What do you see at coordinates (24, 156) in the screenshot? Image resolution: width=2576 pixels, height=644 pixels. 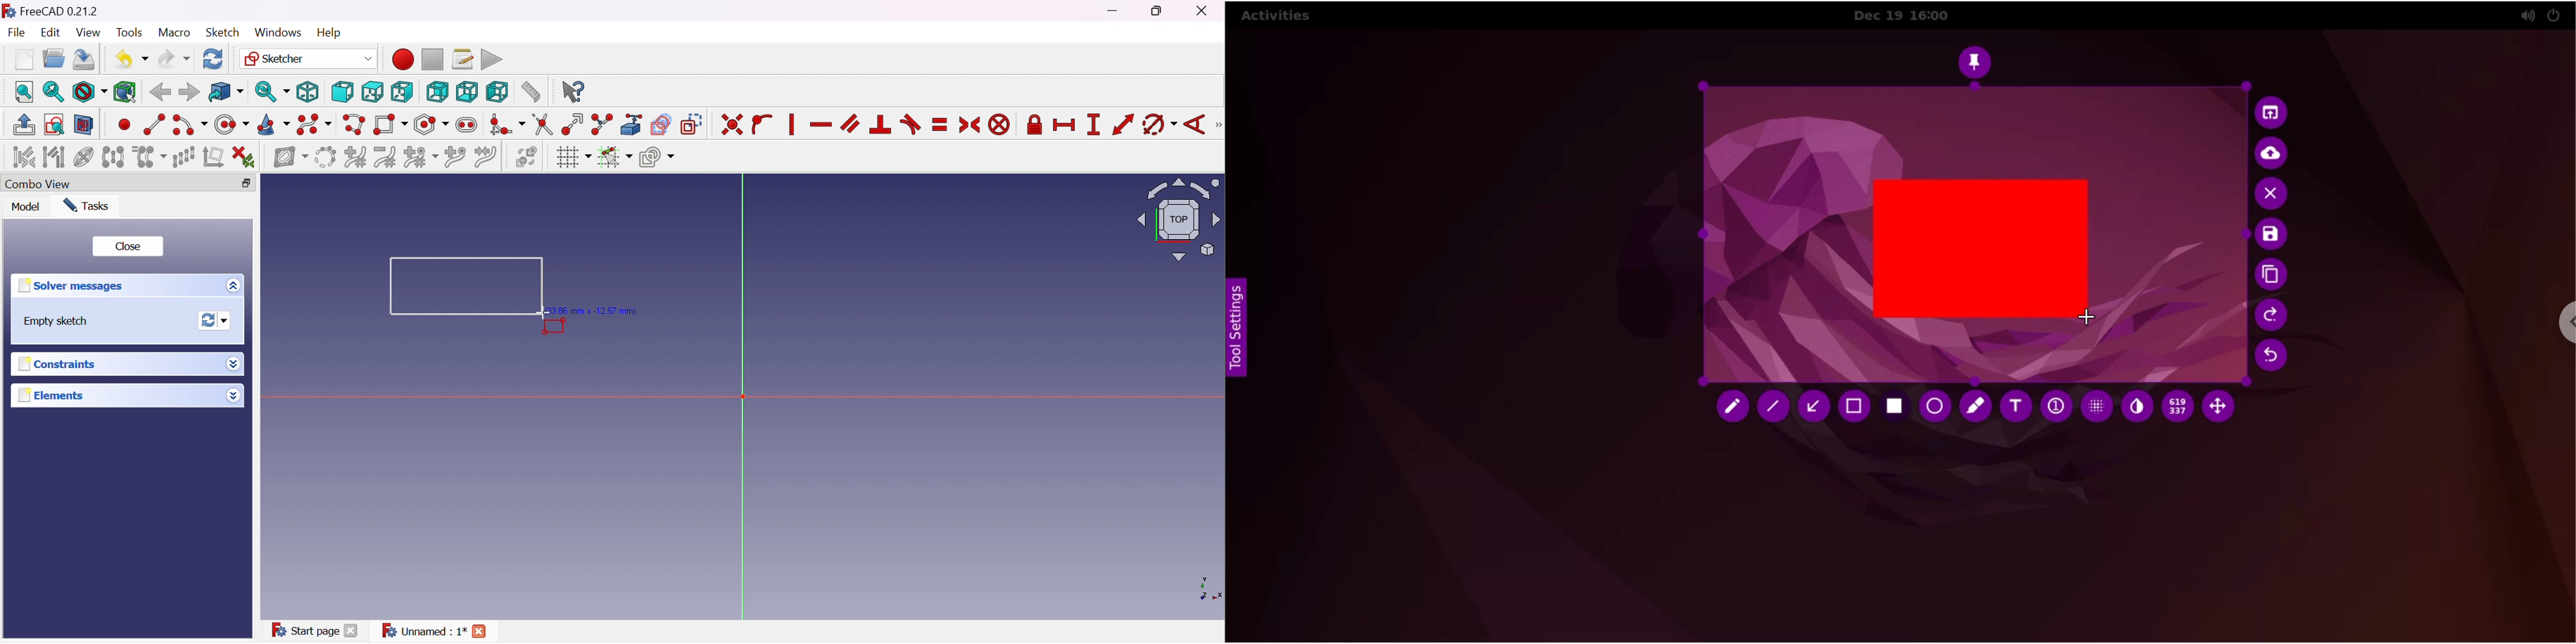 I see `Select associated constraints` at bounding box center [24, 156].